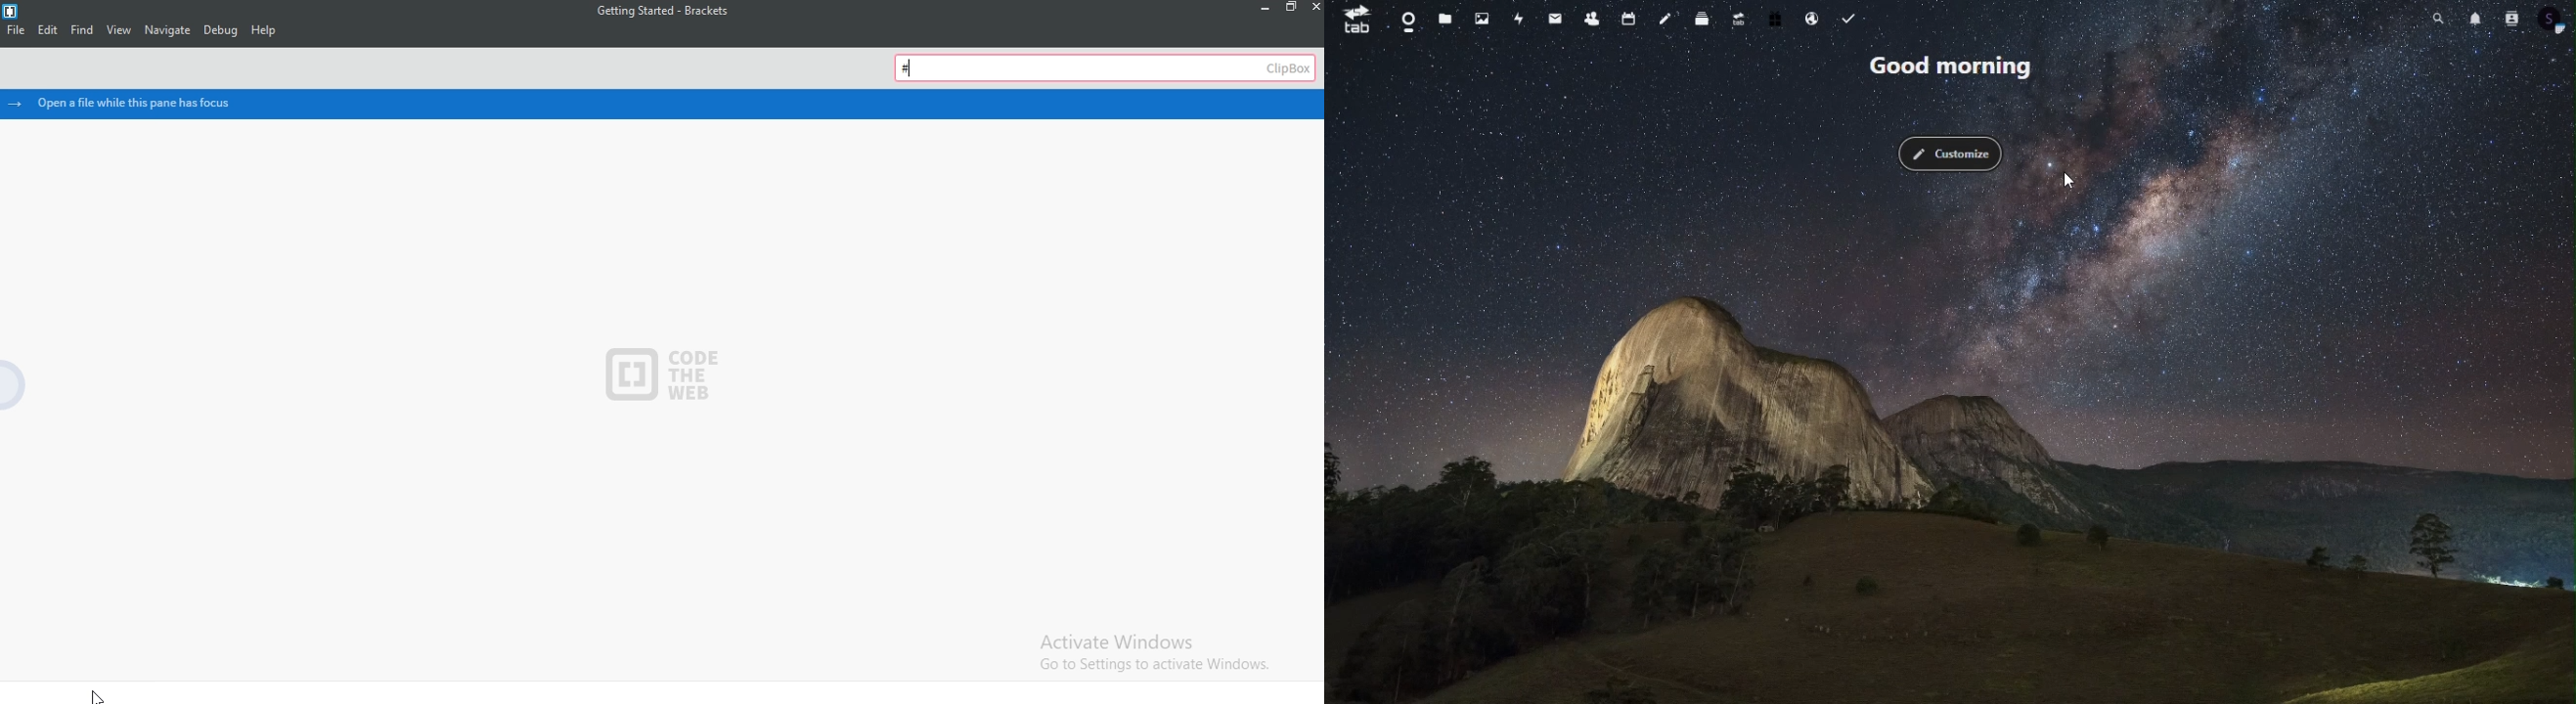 The height and width of the screenshot is (728, 2576). What do you see at coordinates (83, 33) in the screenshot?
I see `find` at bounding box center [83, 33].